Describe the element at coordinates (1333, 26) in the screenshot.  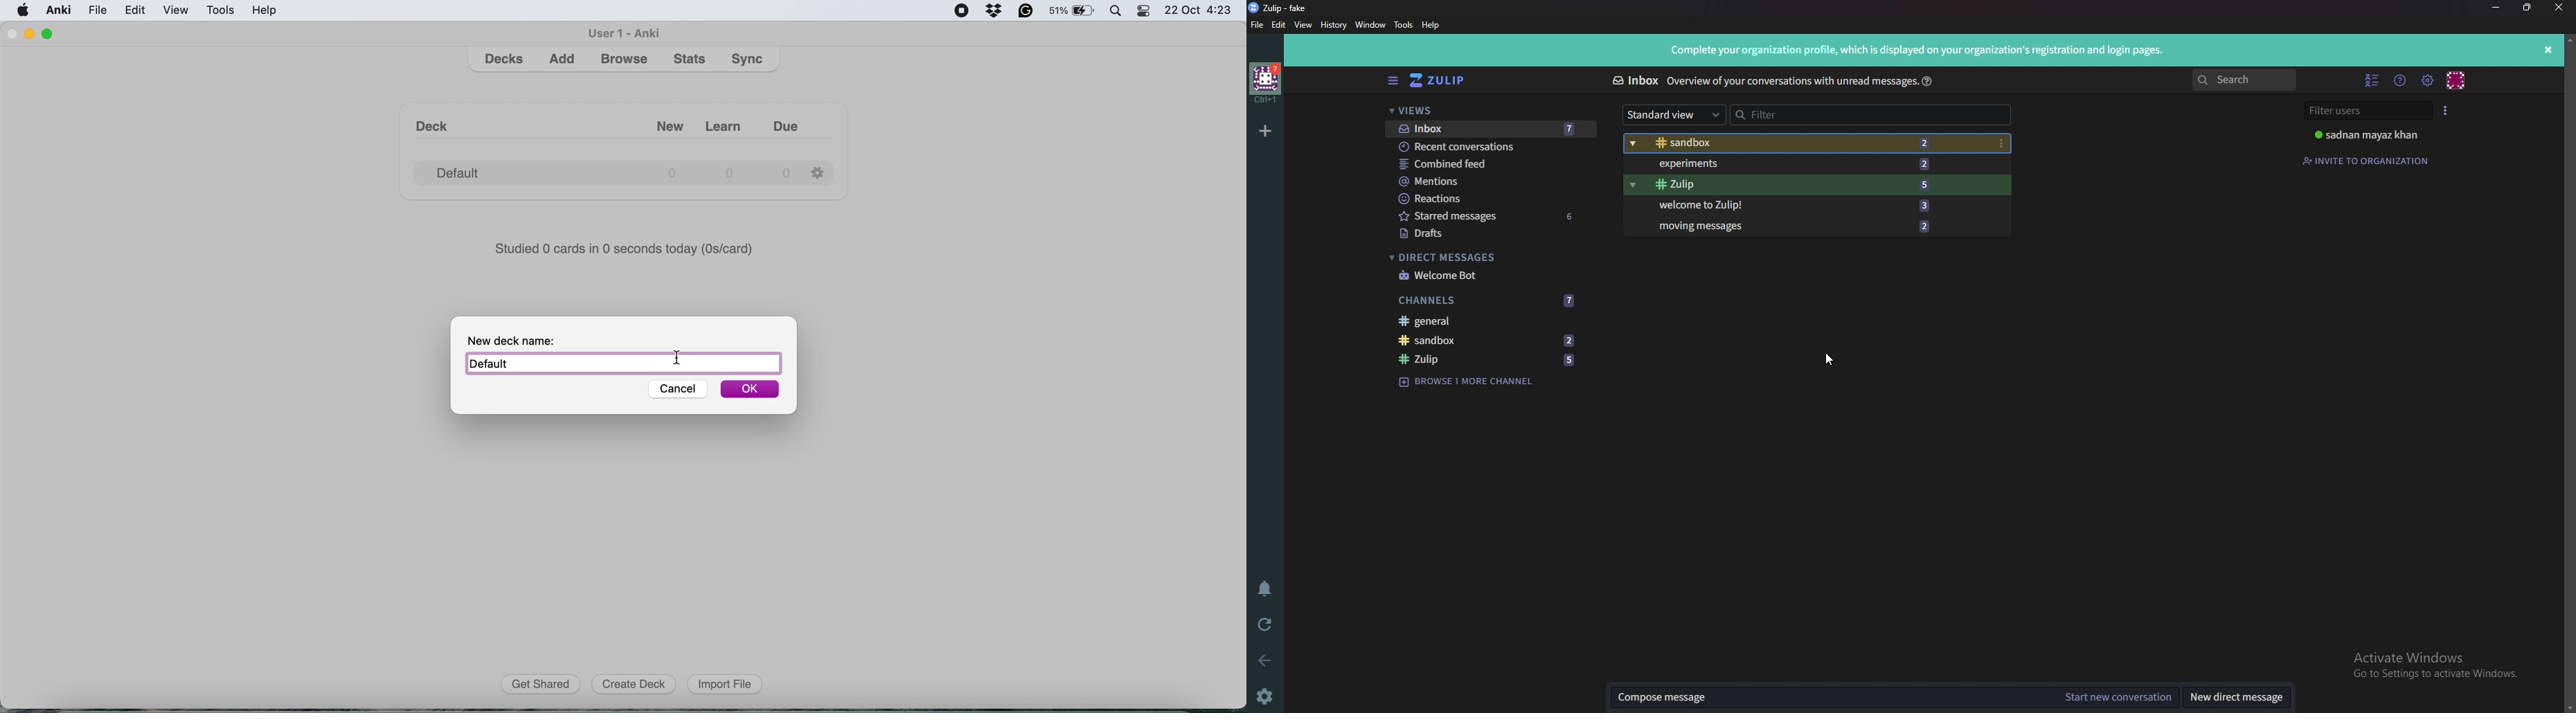
I see `History` at that location.